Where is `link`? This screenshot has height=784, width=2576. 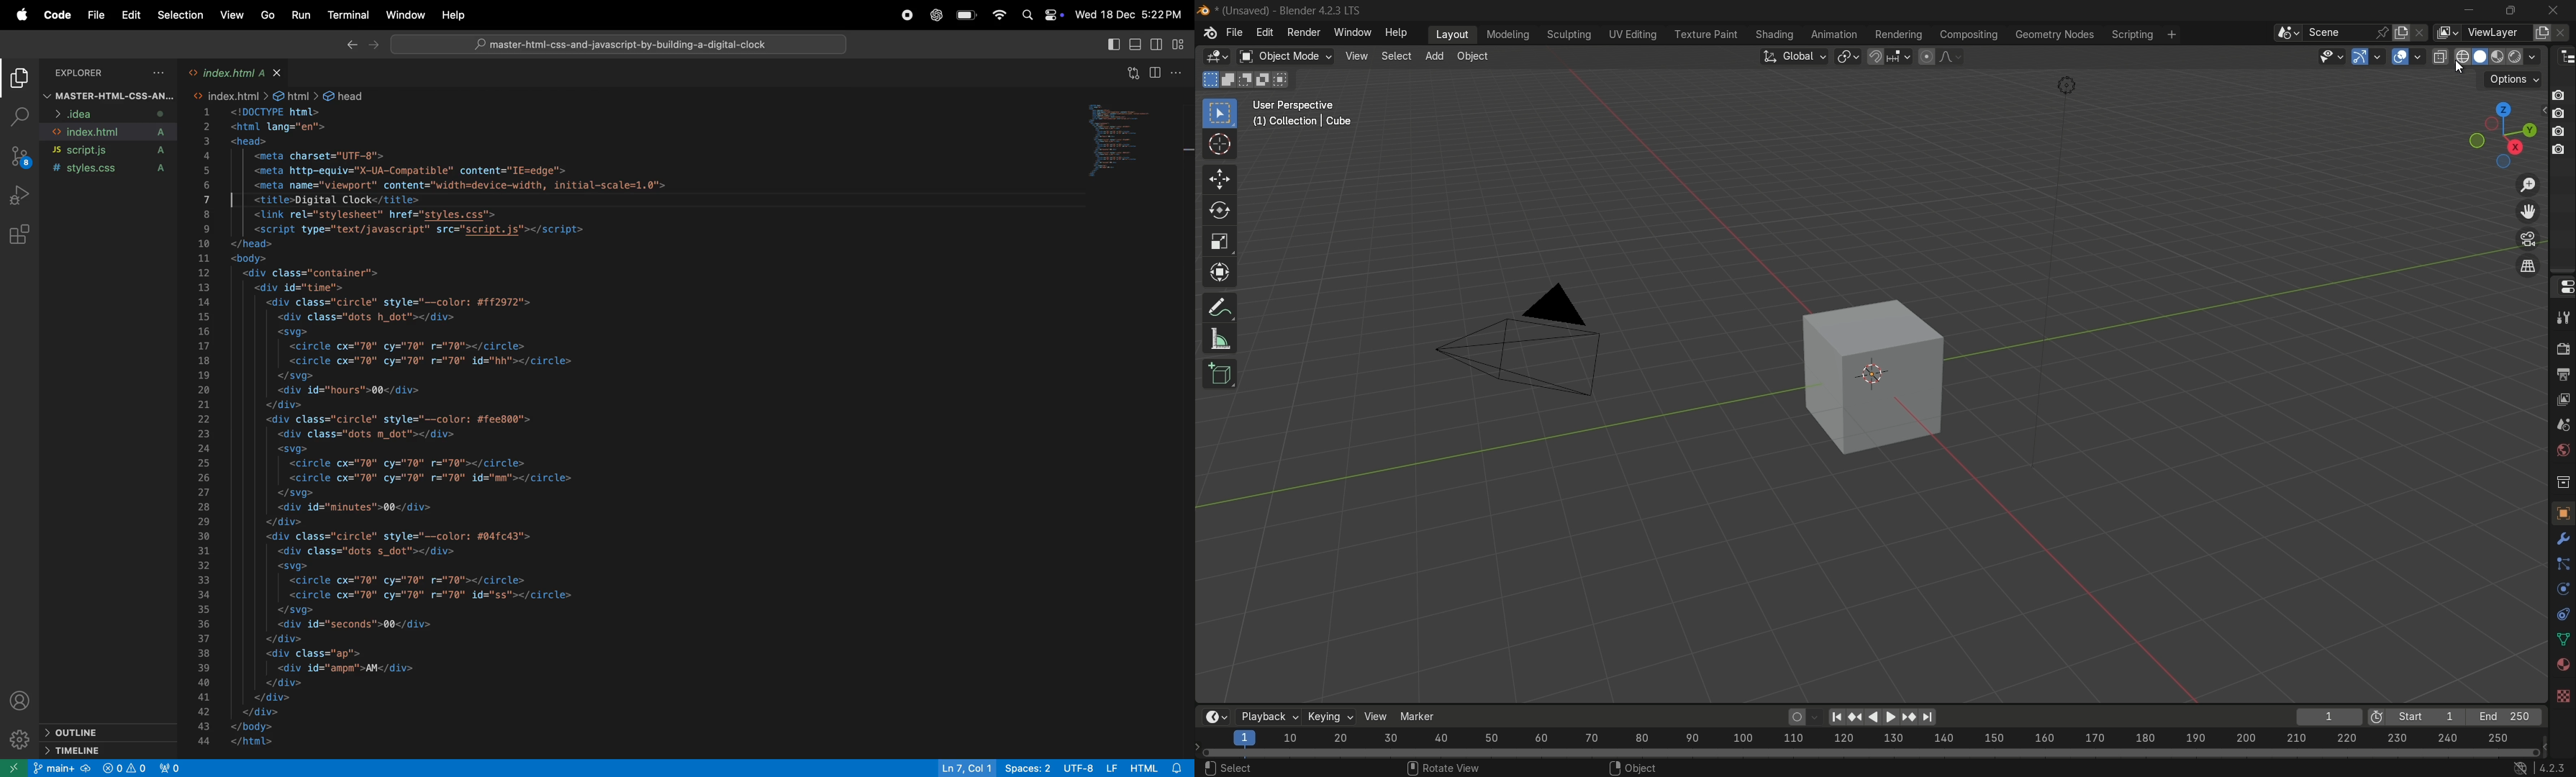 link is located at coordinates (350, 93).